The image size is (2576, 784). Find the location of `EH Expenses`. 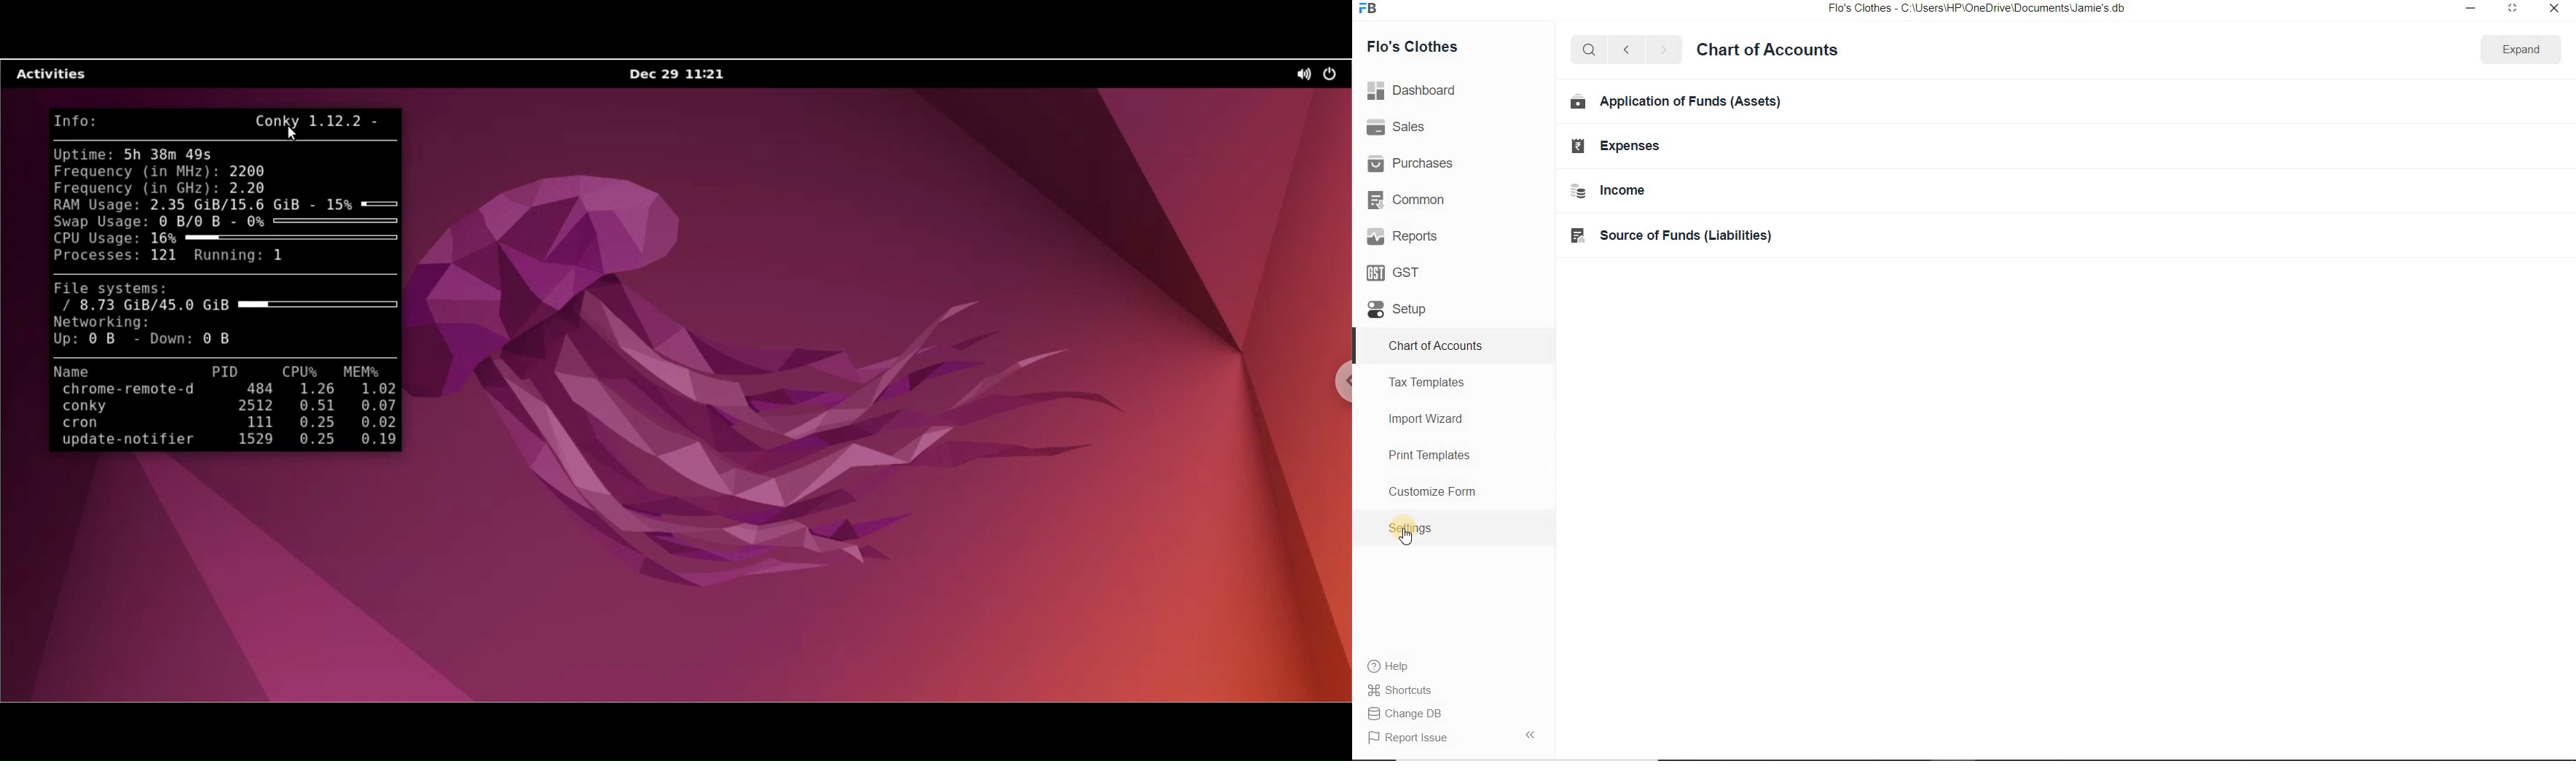

EH Expenses is located at coordinates (1620, 149).